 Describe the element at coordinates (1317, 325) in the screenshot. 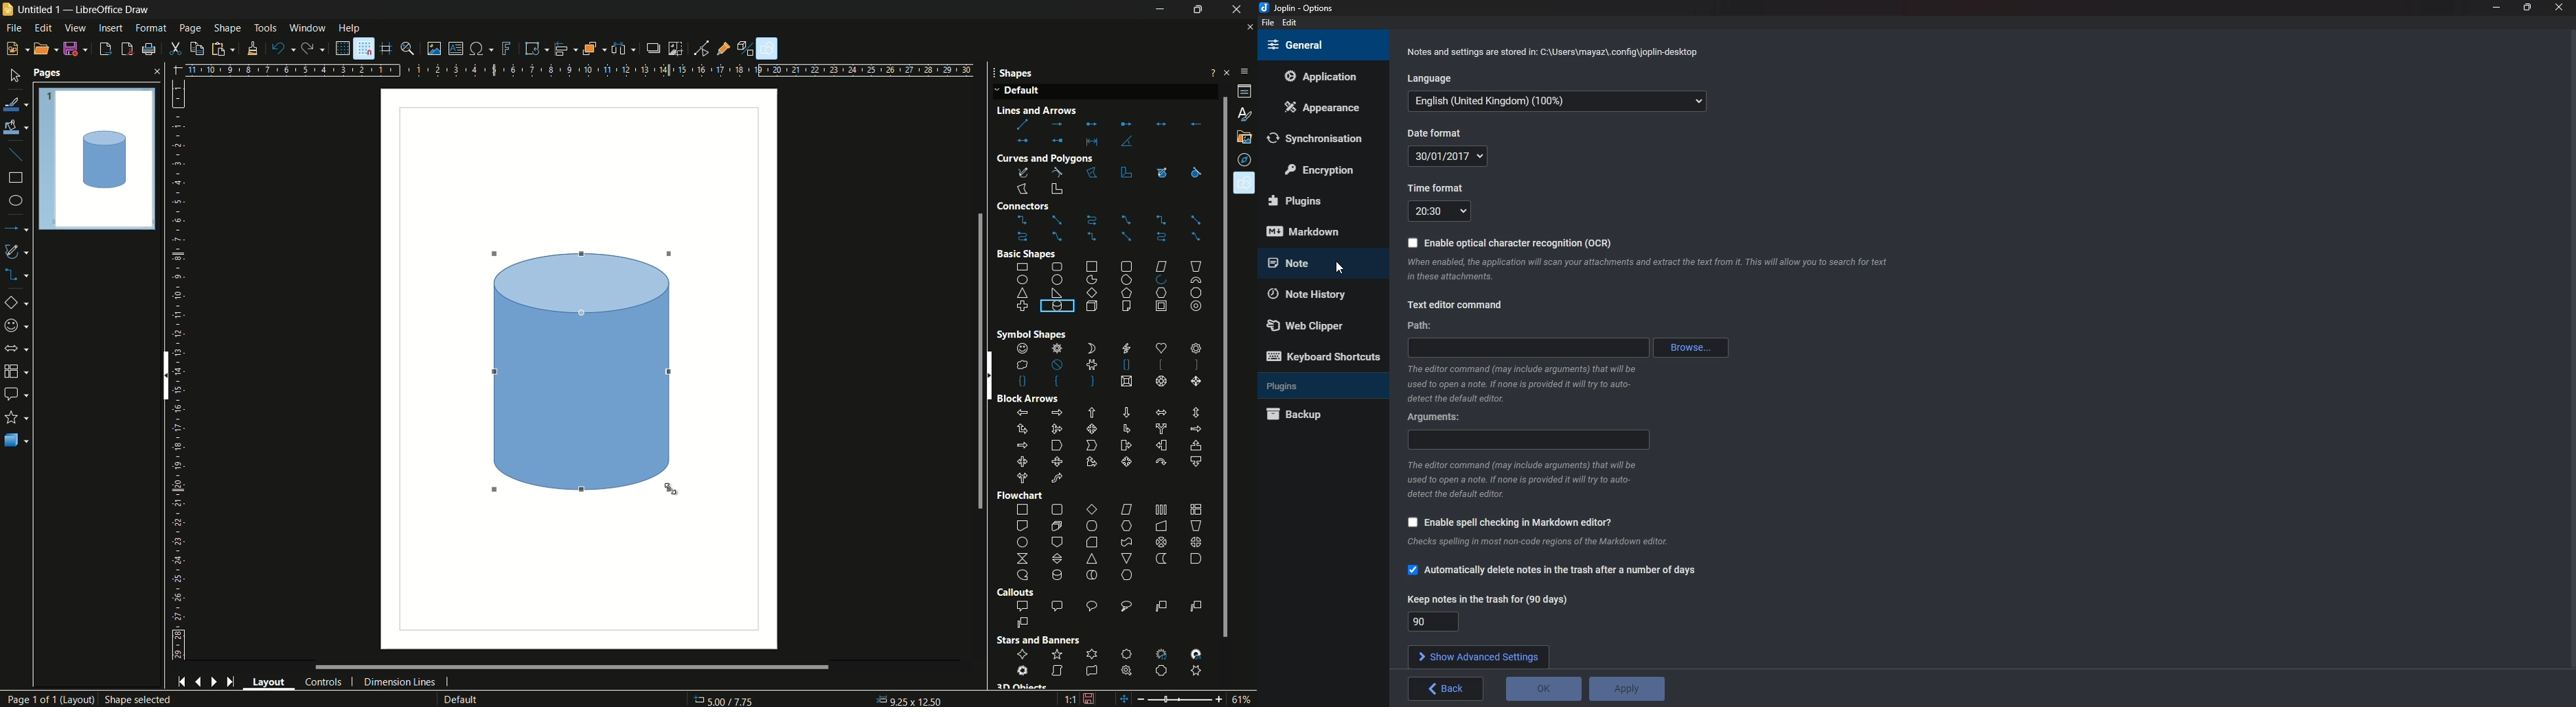

I see `Web Clipper` at that location.